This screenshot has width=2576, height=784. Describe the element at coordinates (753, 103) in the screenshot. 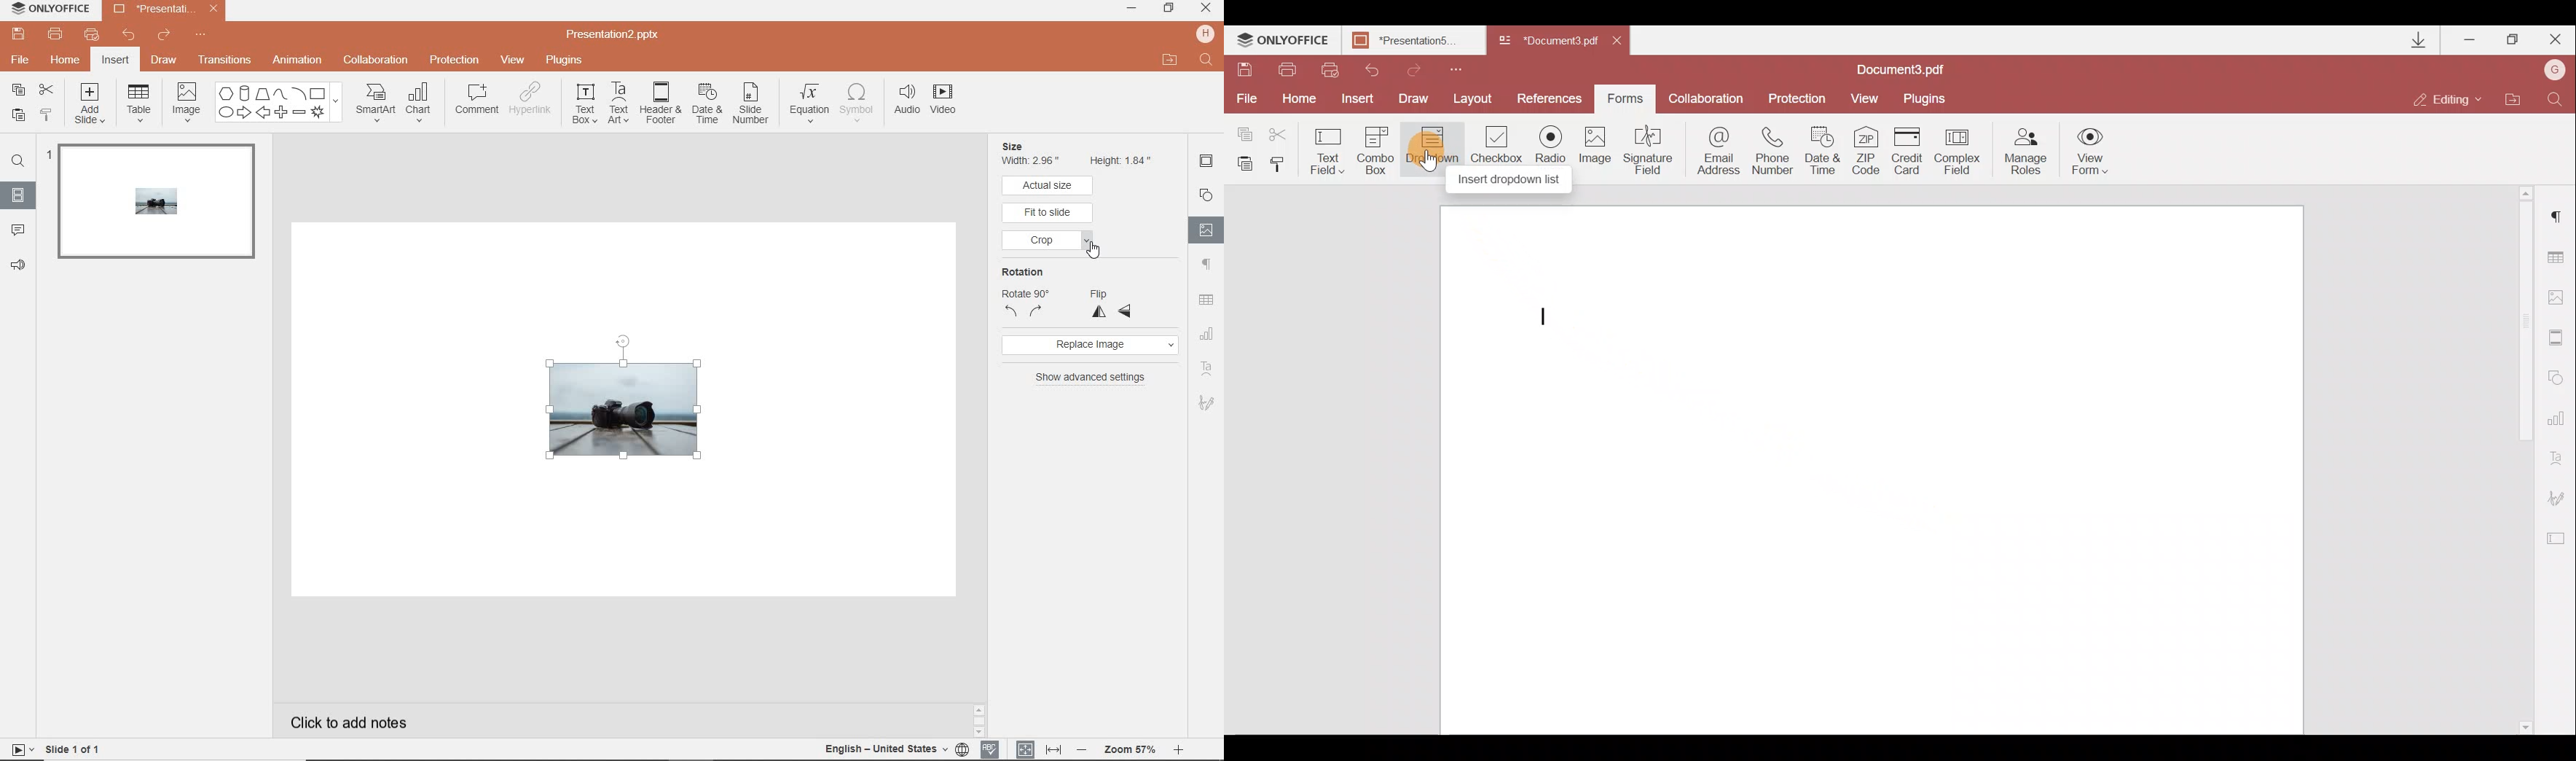

I see `slide number` at that location.